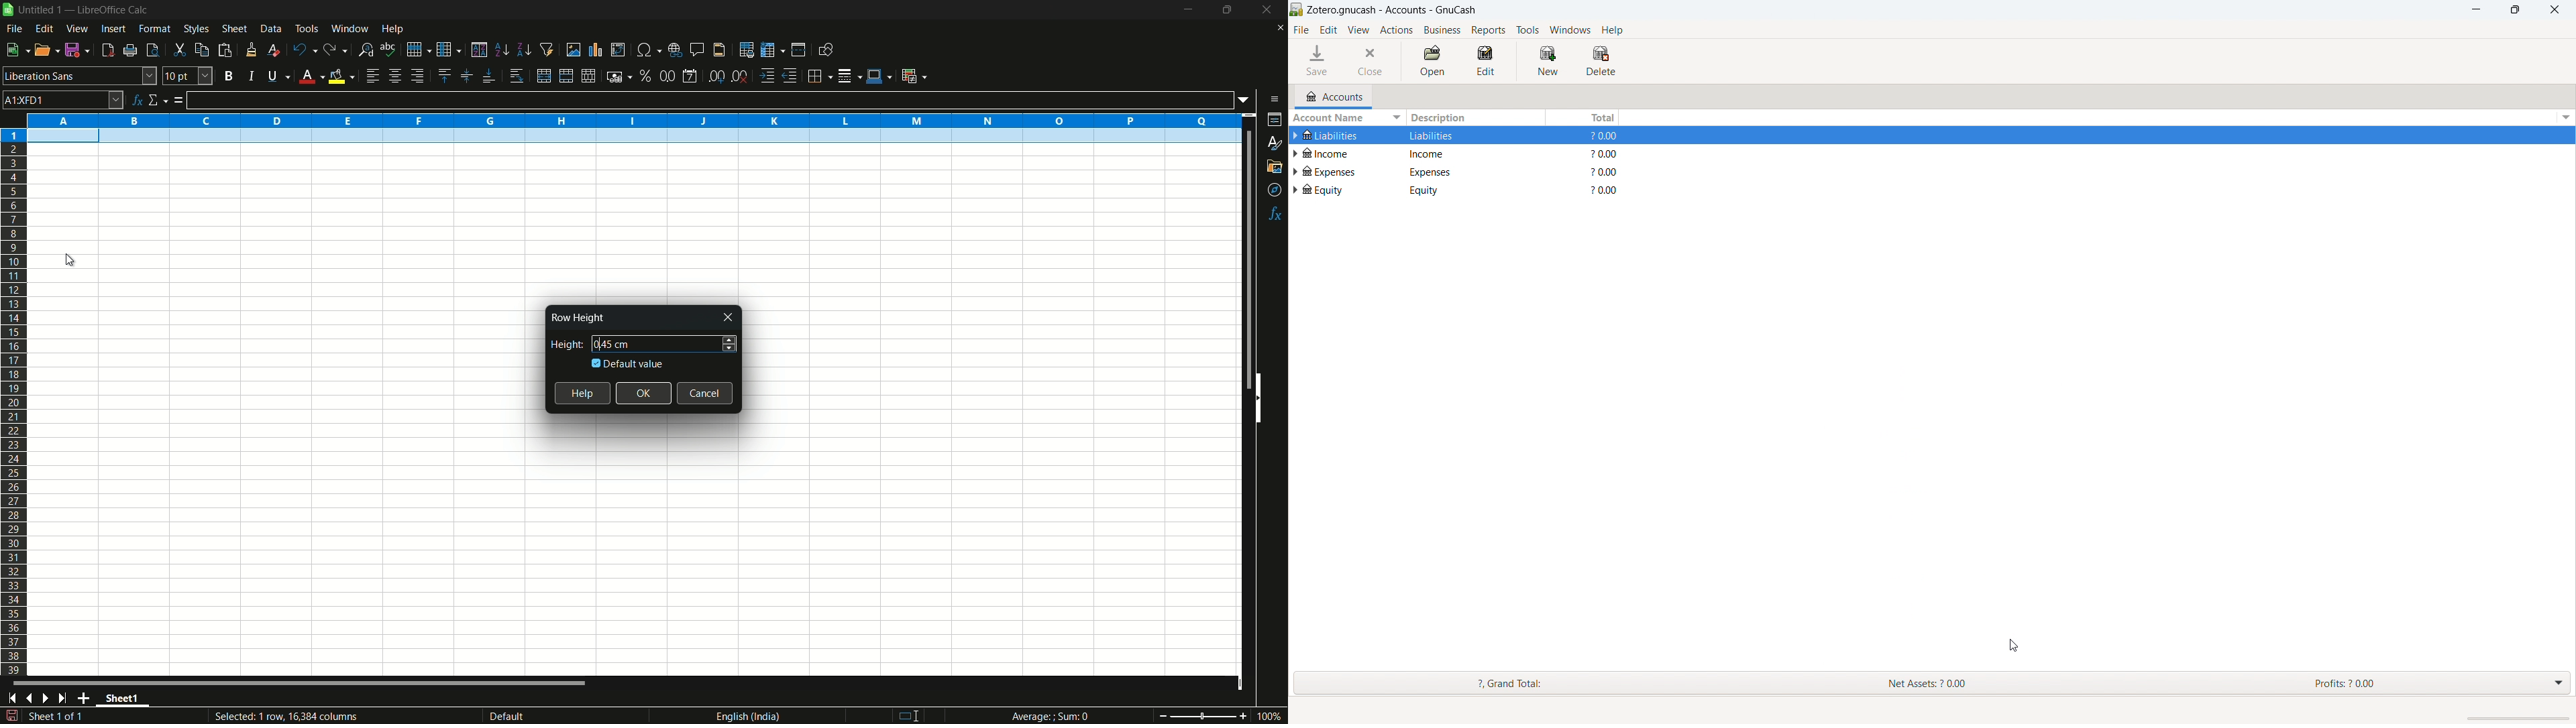  Describe the element at coordinates (523, 50) in the screenshot. I see `sort descending` at that location.